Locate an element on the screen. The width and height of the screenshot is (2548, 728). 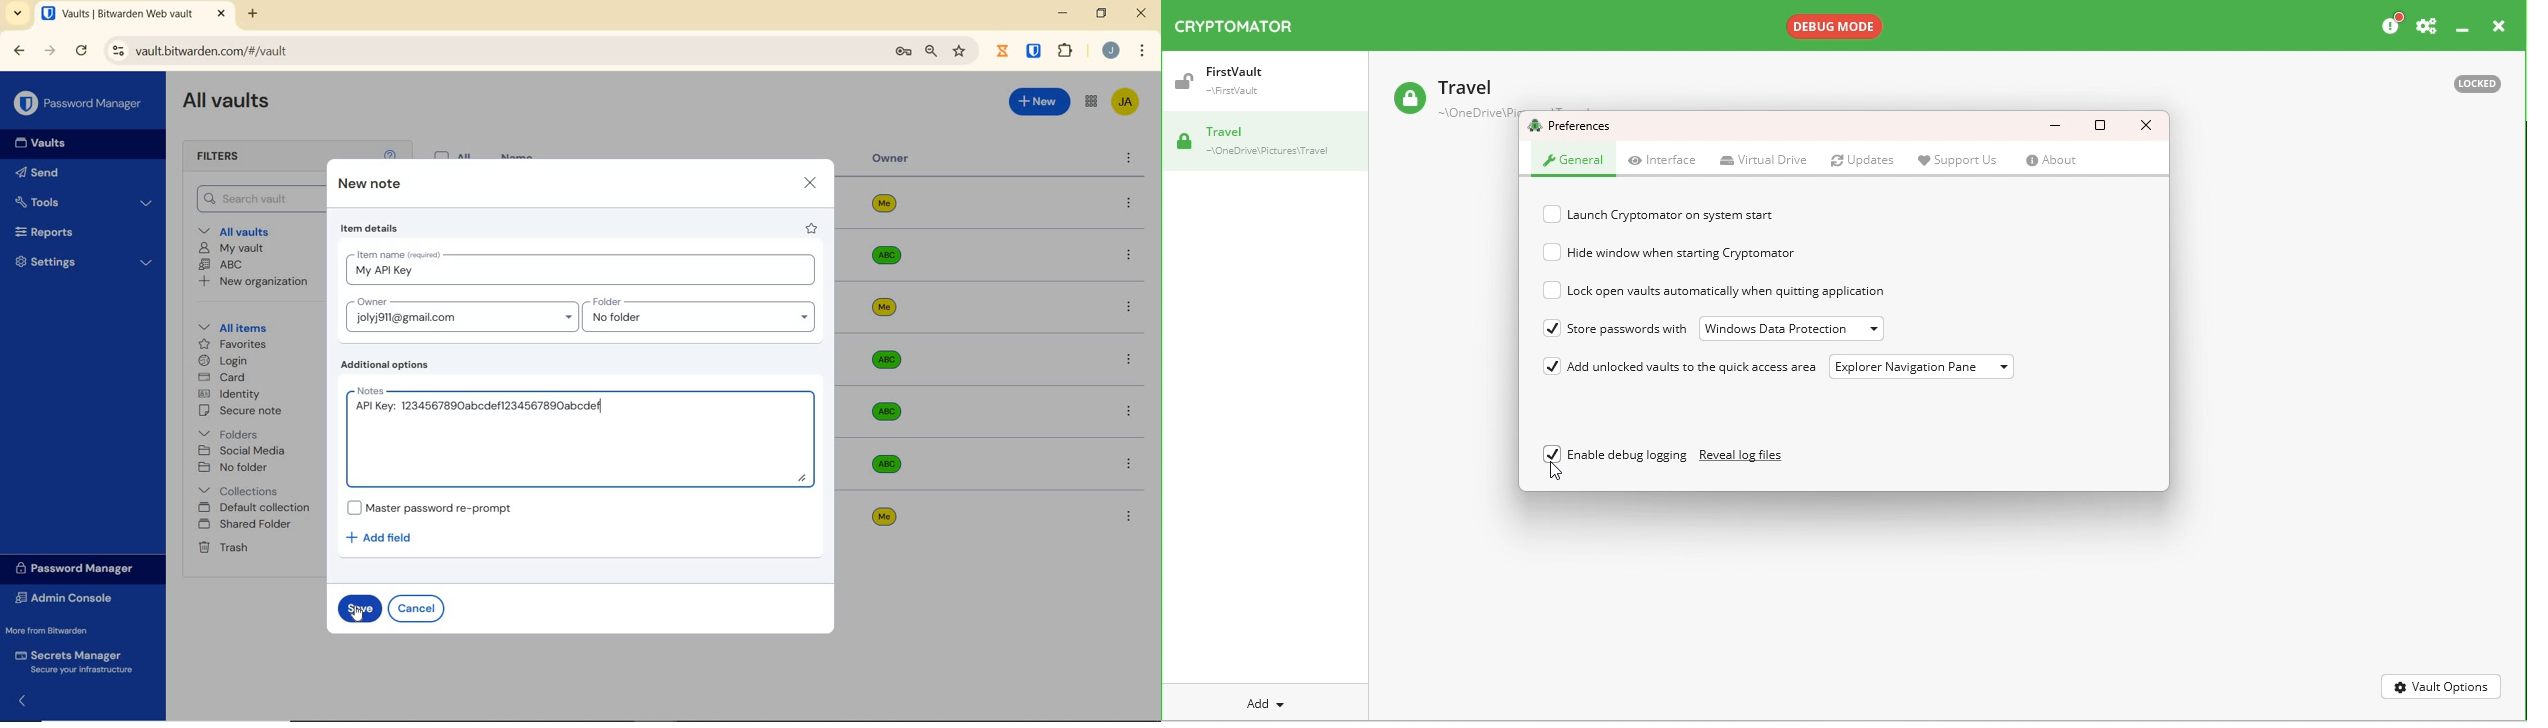
secure note is located at coordinates (252, 412).